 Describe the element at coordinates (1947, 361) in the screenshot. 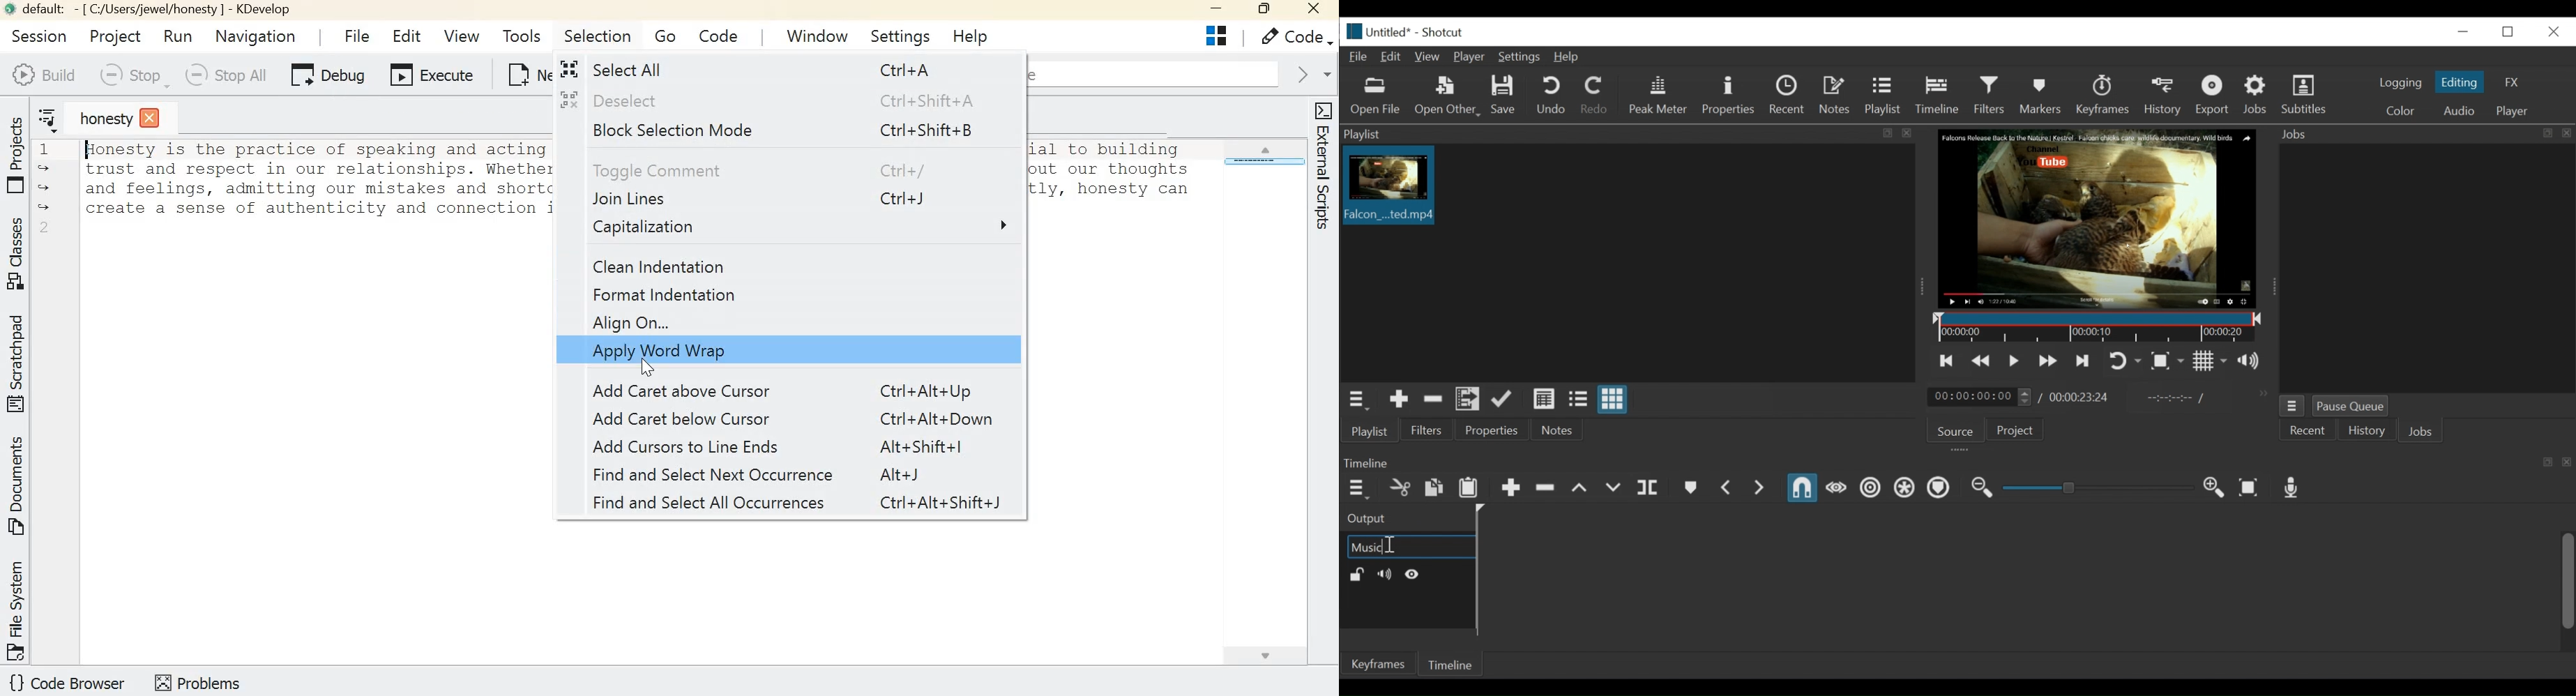

I see `Skip to the previous point` at that location.